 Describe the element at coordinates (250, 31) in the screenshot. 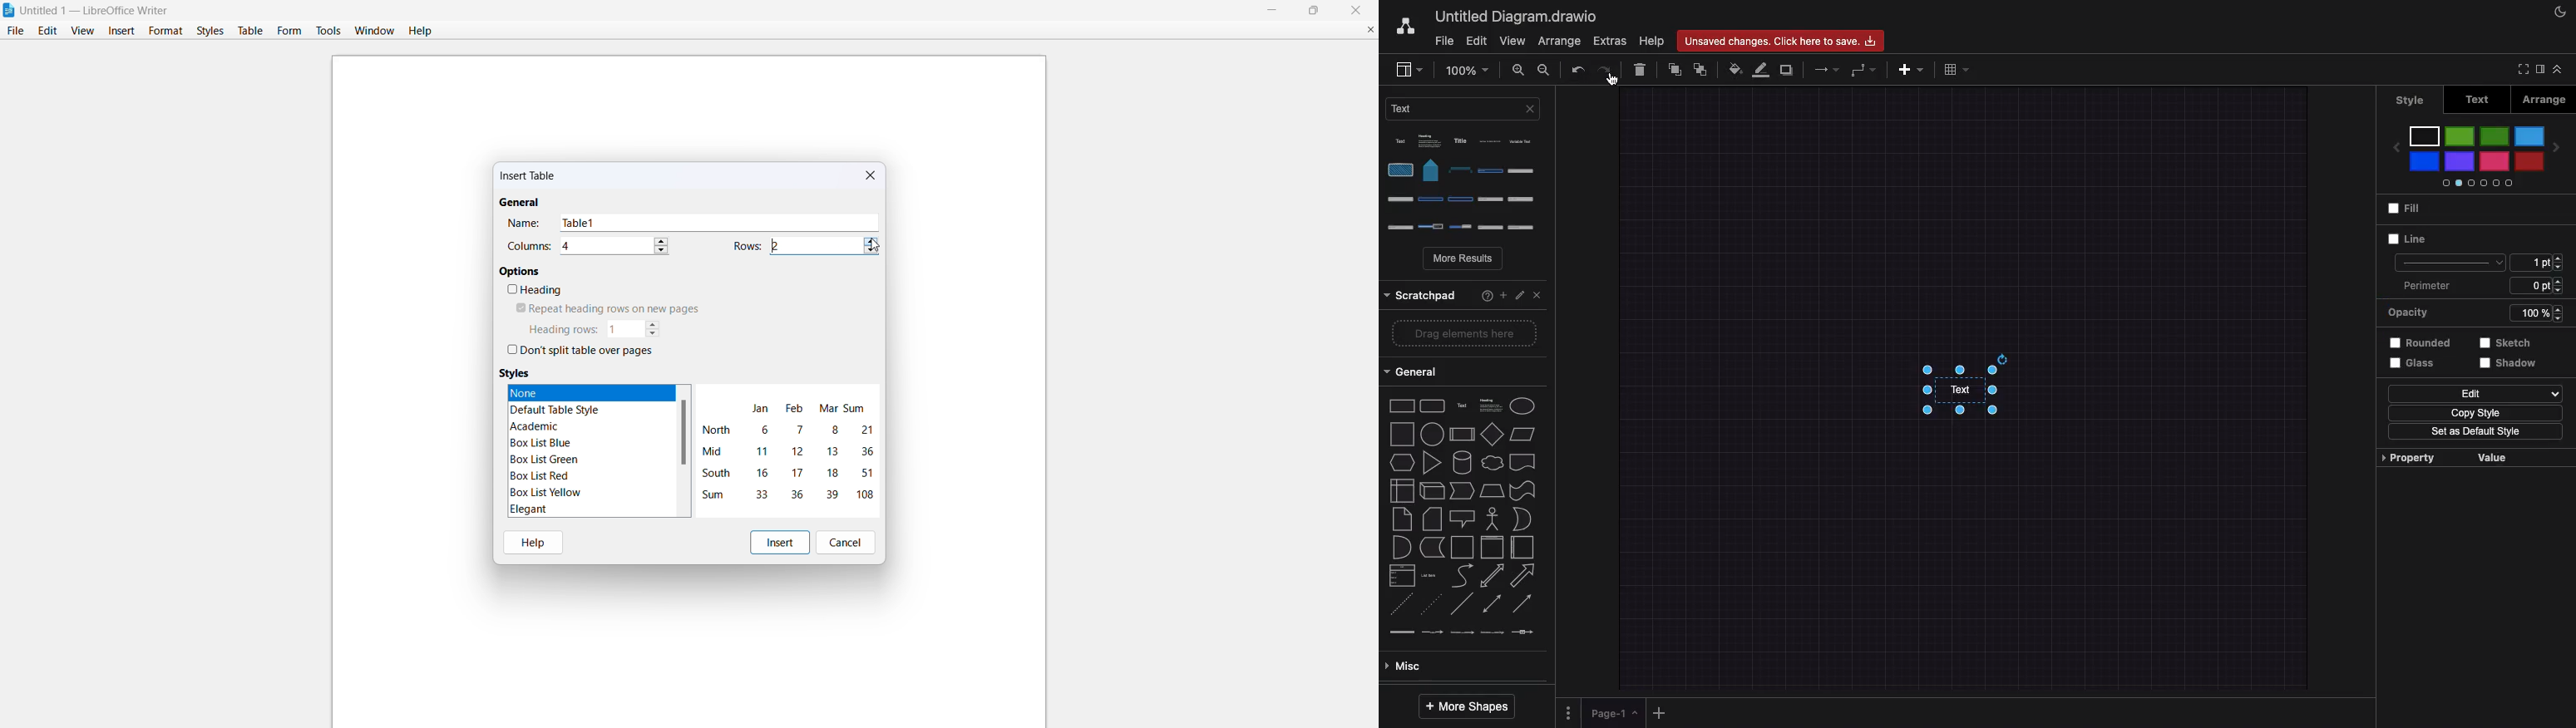

I see `table` at that location.